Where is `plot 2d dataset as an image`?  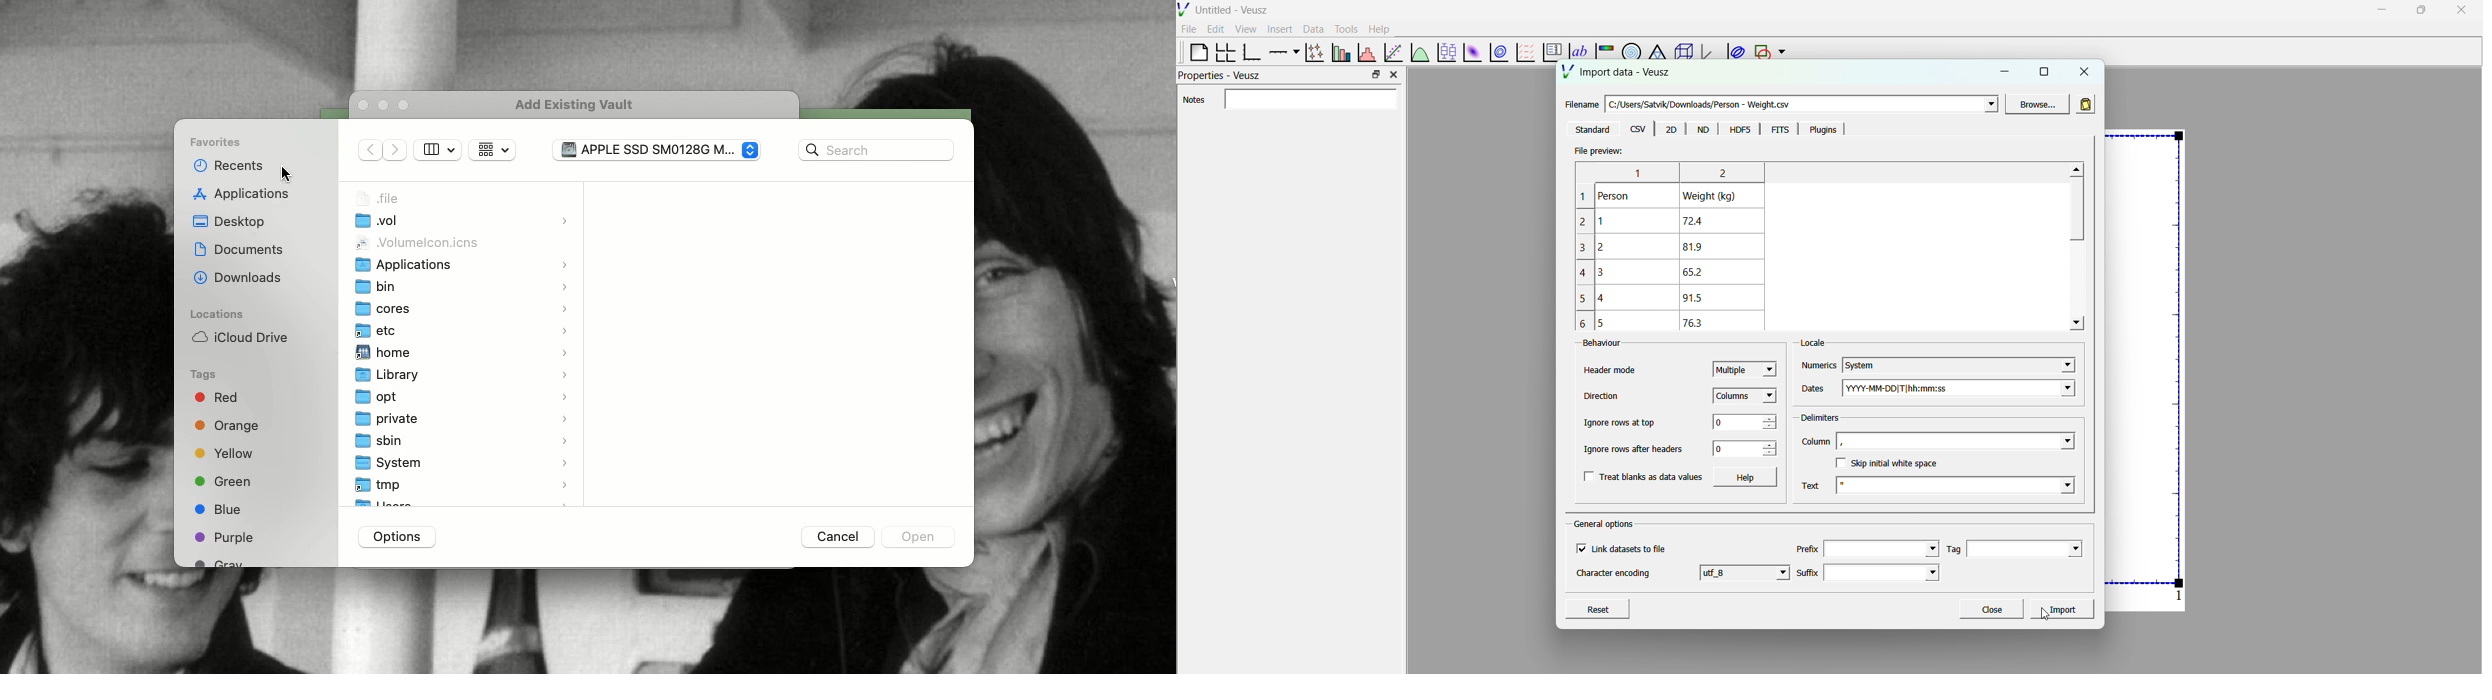 plot 2d dataset as an image is located at coordinates (1470, 52).